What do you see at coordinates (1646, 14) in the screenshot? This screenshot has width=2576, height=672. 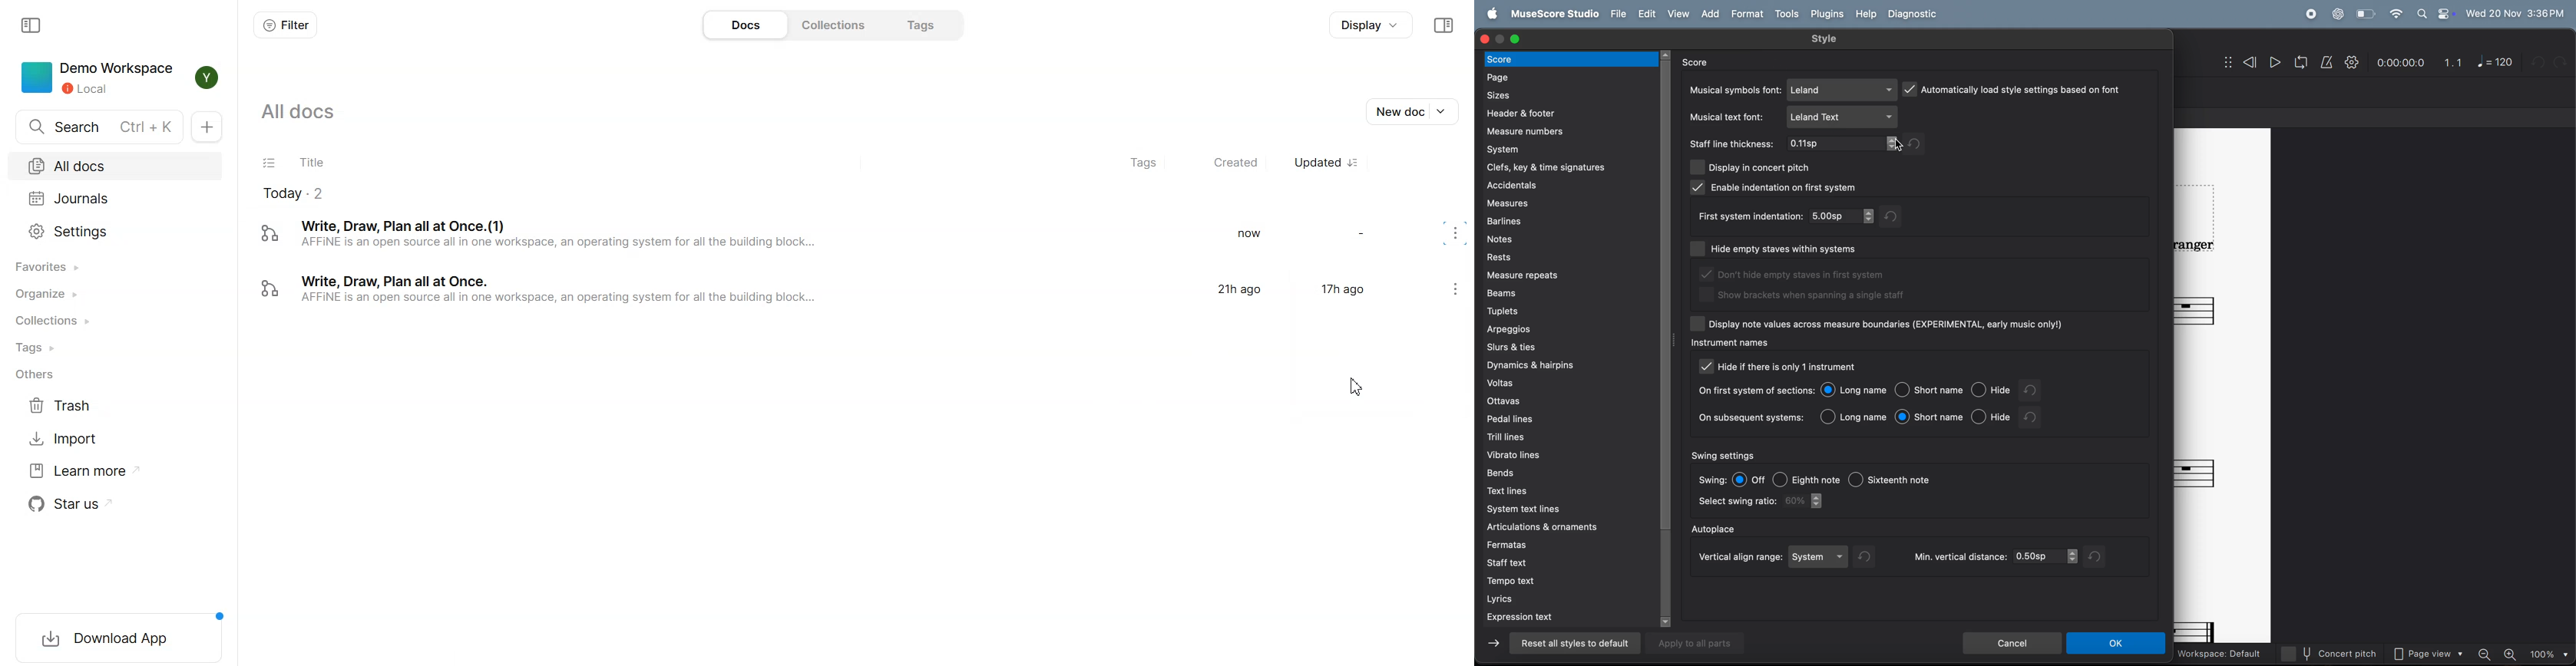 I see `edit` at bounding box center [1646, 14].